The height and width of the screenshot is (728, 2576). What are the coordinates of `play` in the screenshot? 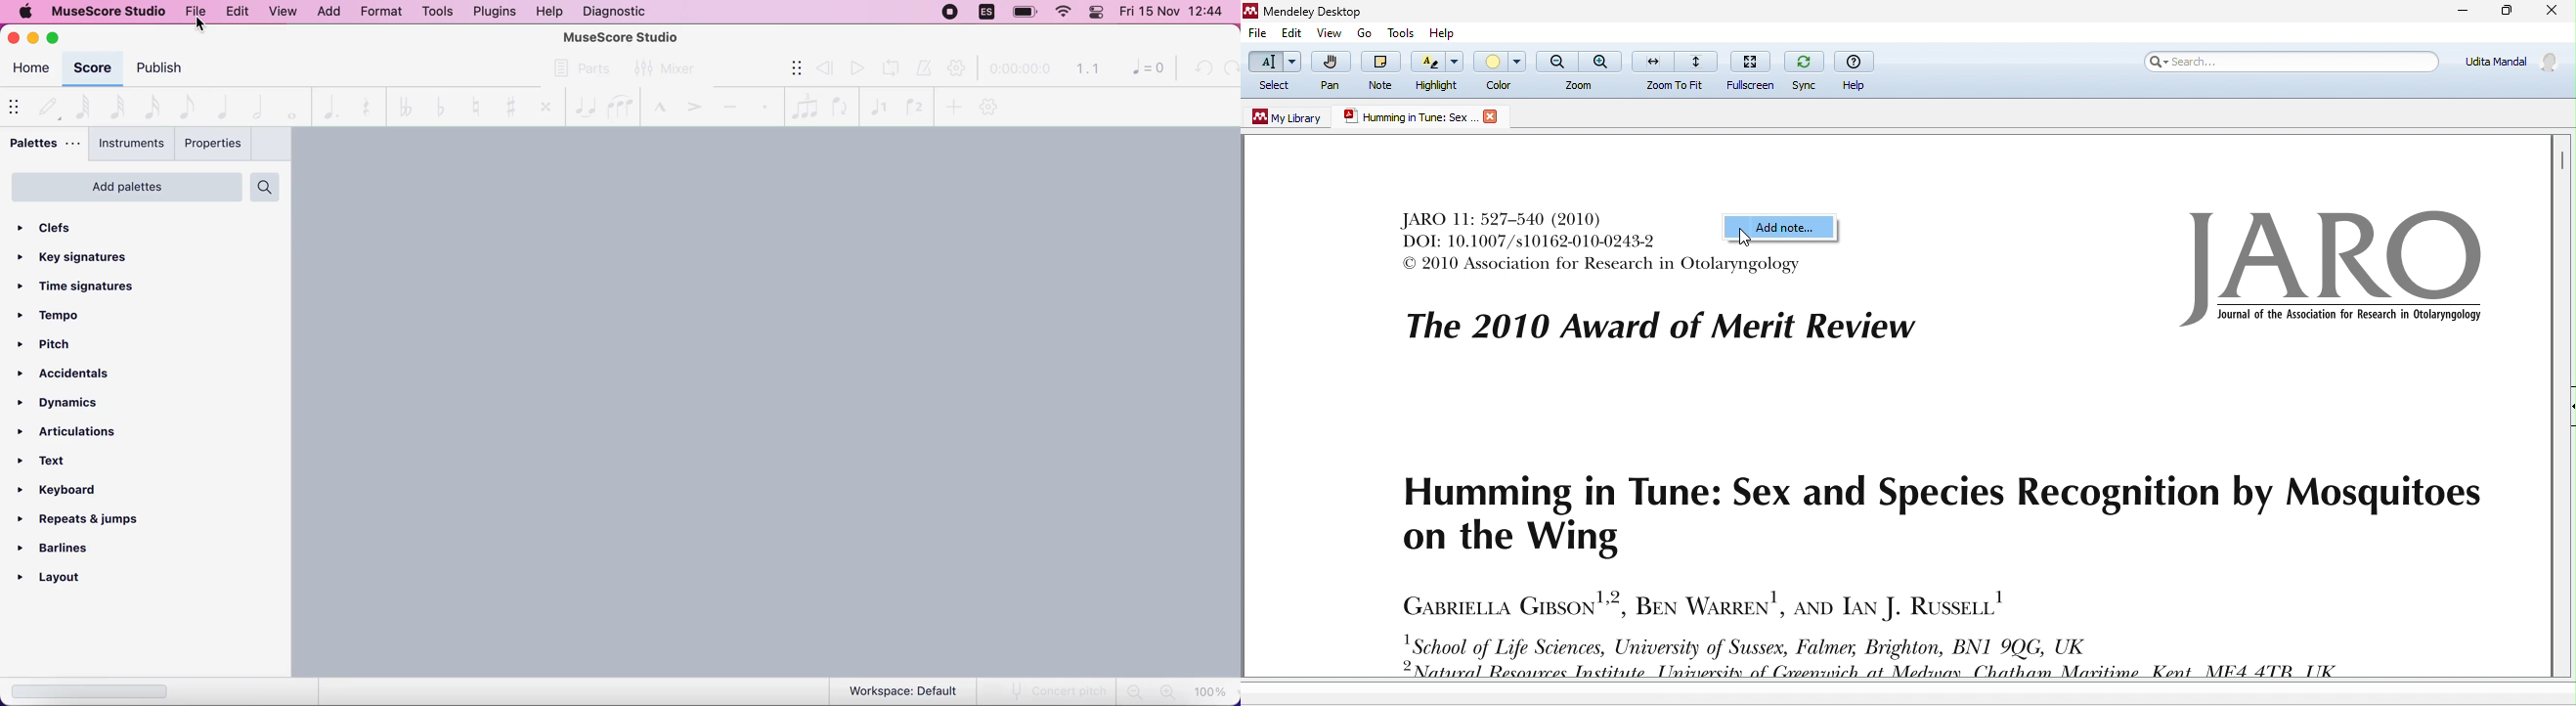 It's located at (856, 68).